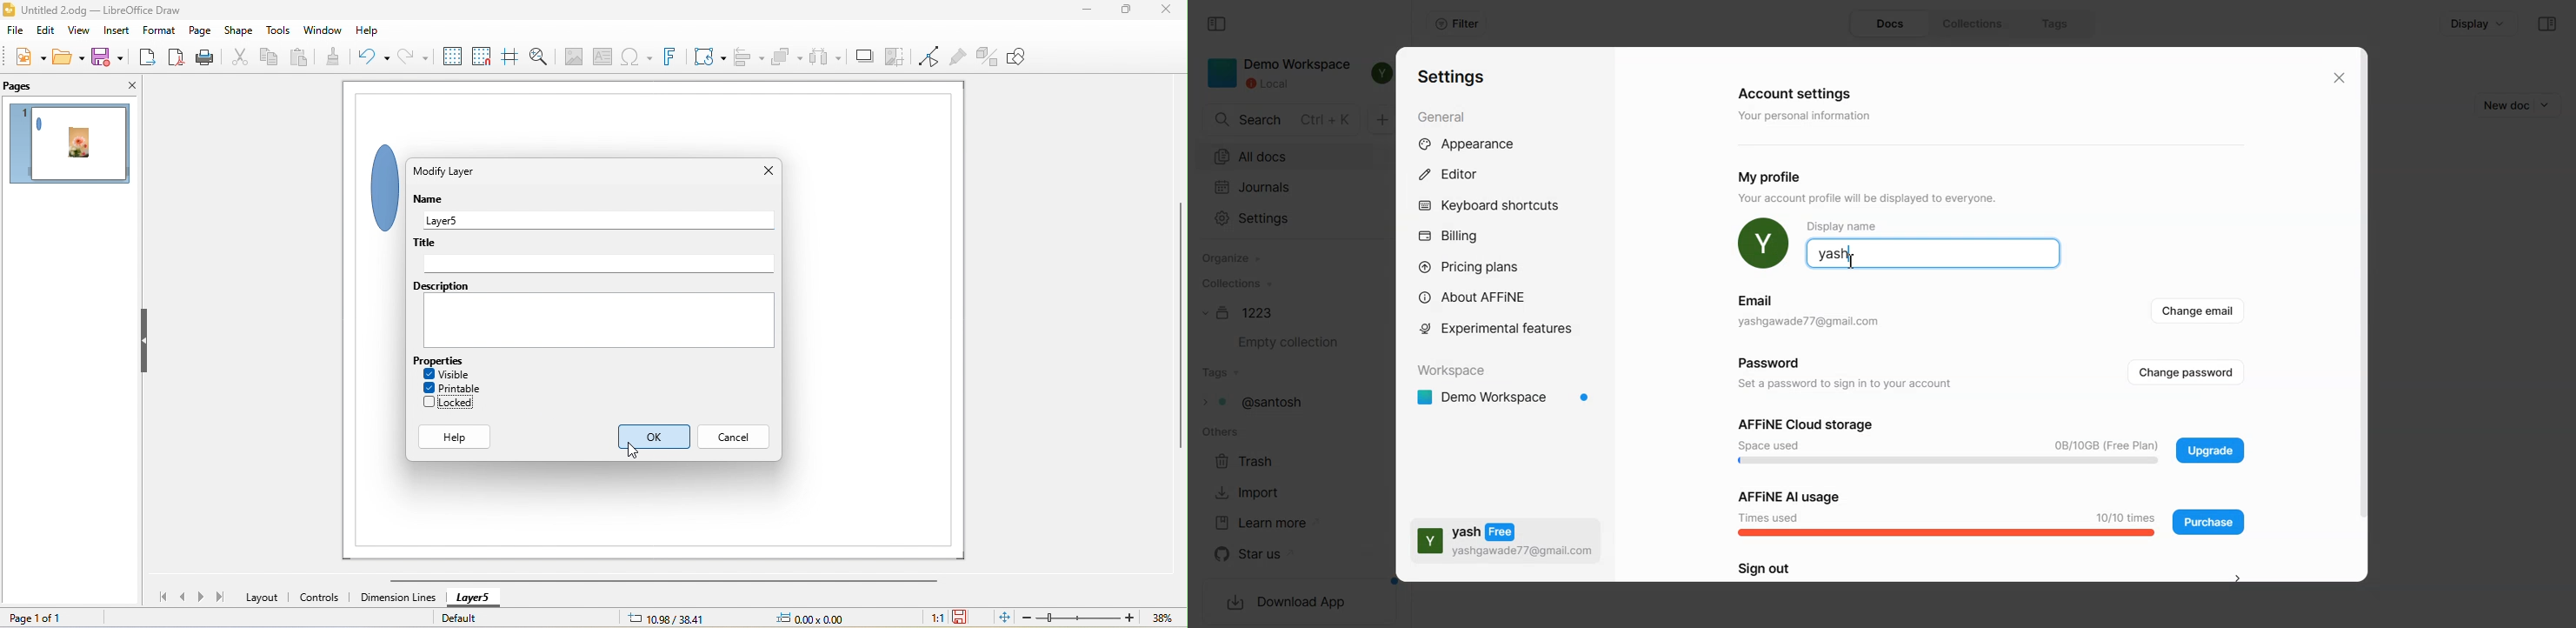 Image resolution: width=2576 pixels, height=644 pixels. What do you see at coordinates (397, 598) in the screenshot?
I see `dimension lines` at bounding box center [397, 598].